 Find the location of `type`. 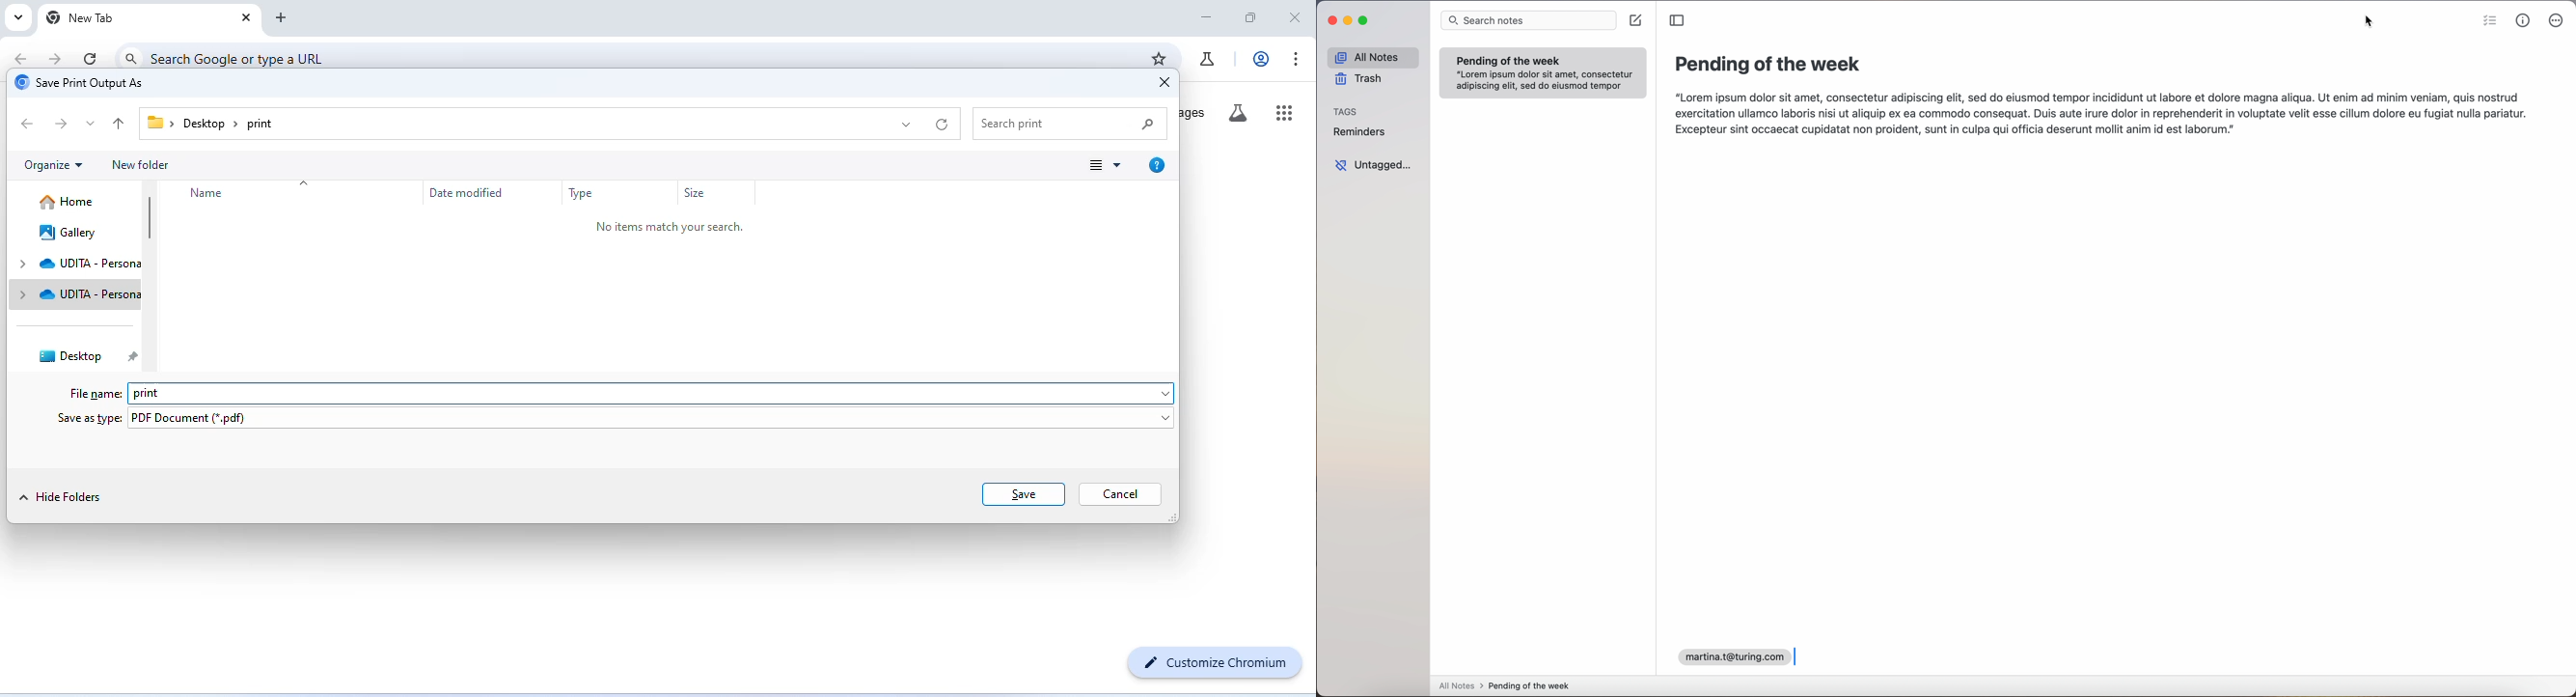

type is located at coordinates (584, 195).